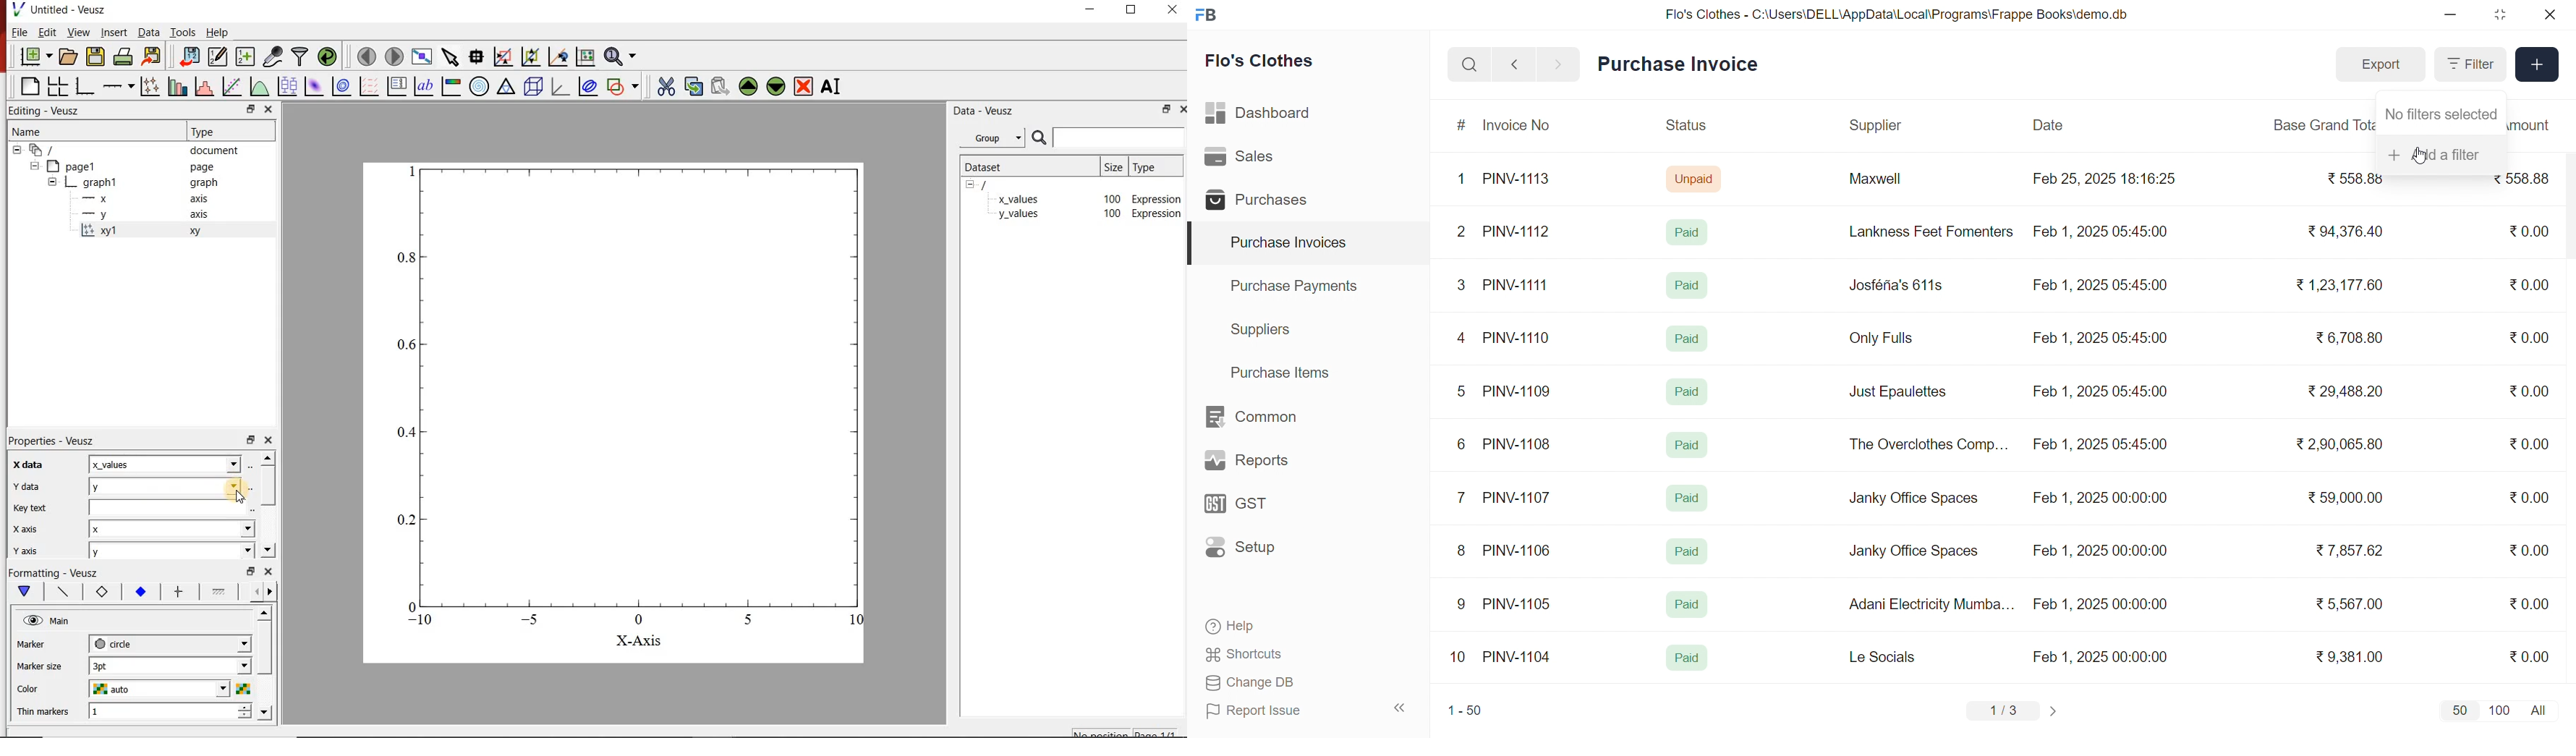 This screenshot has width=2576, height=756. Describe the element at coordinates (2347, 180) in the screenshot. I see `₹ 558.88` at that location.